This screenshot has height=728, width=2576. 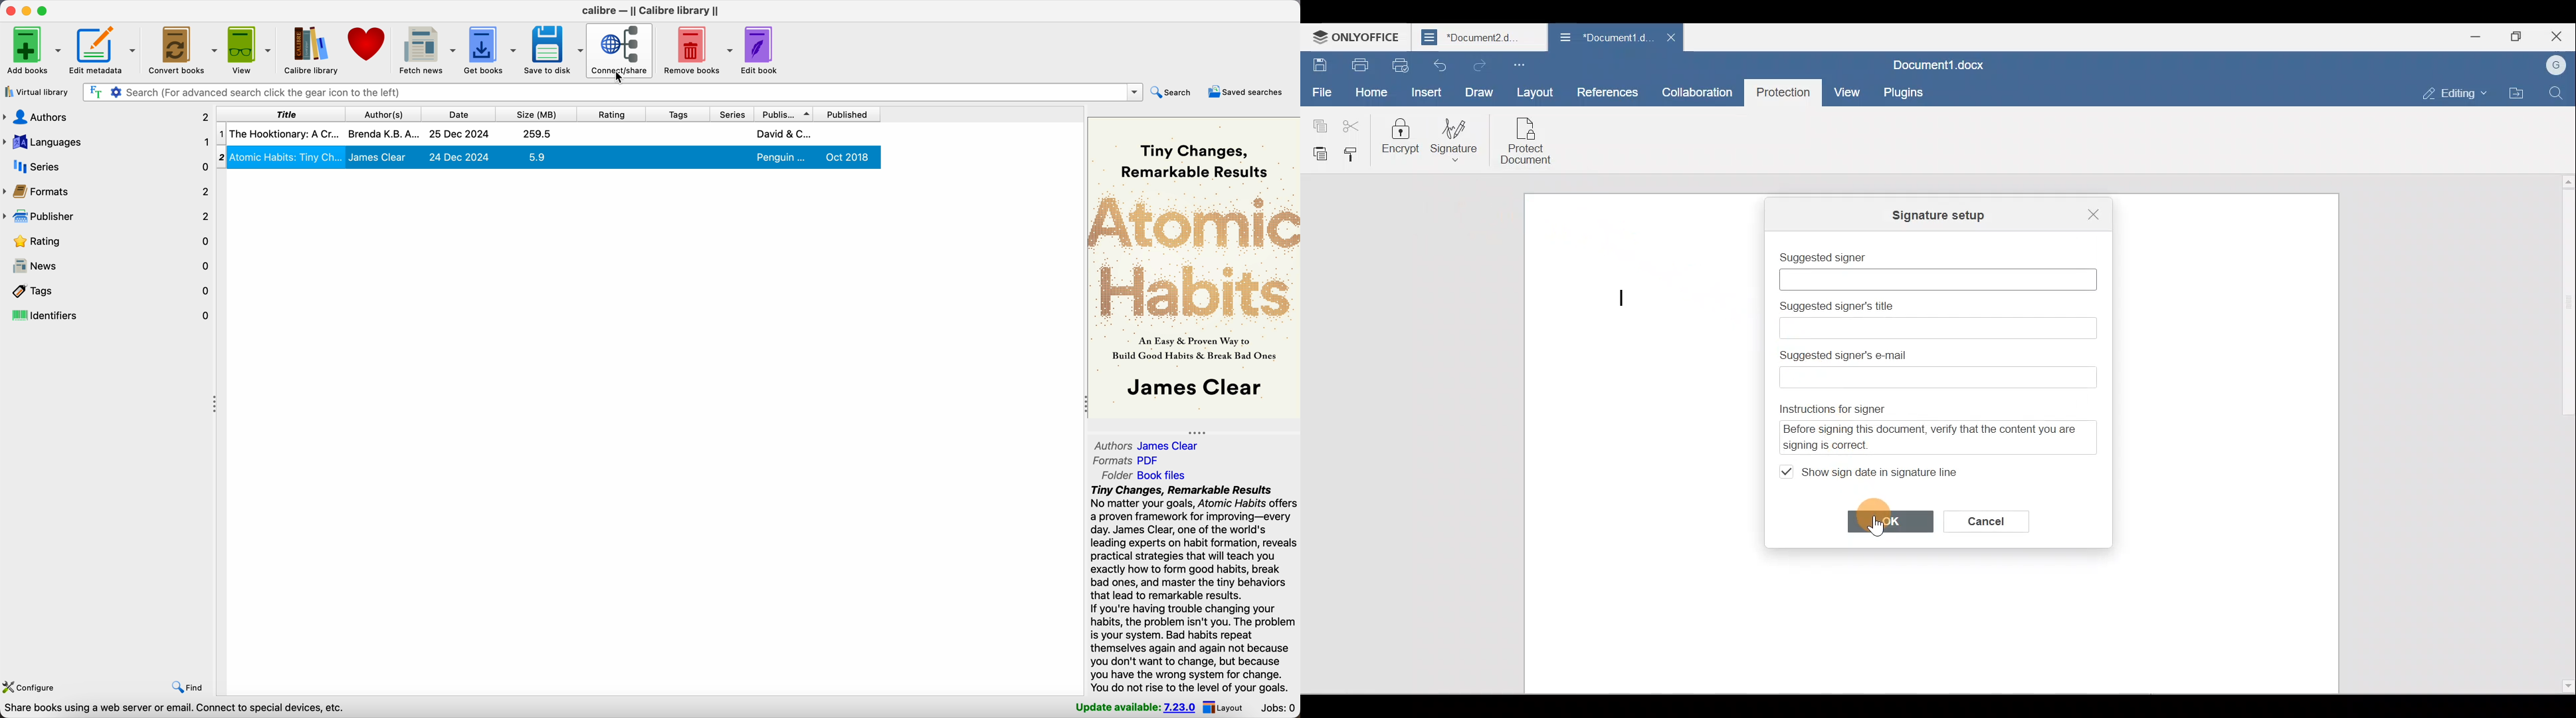 What do you see at coordinates (1136, 708) in the screenshot?
I see `update available` at bounding box center [1136, 708].